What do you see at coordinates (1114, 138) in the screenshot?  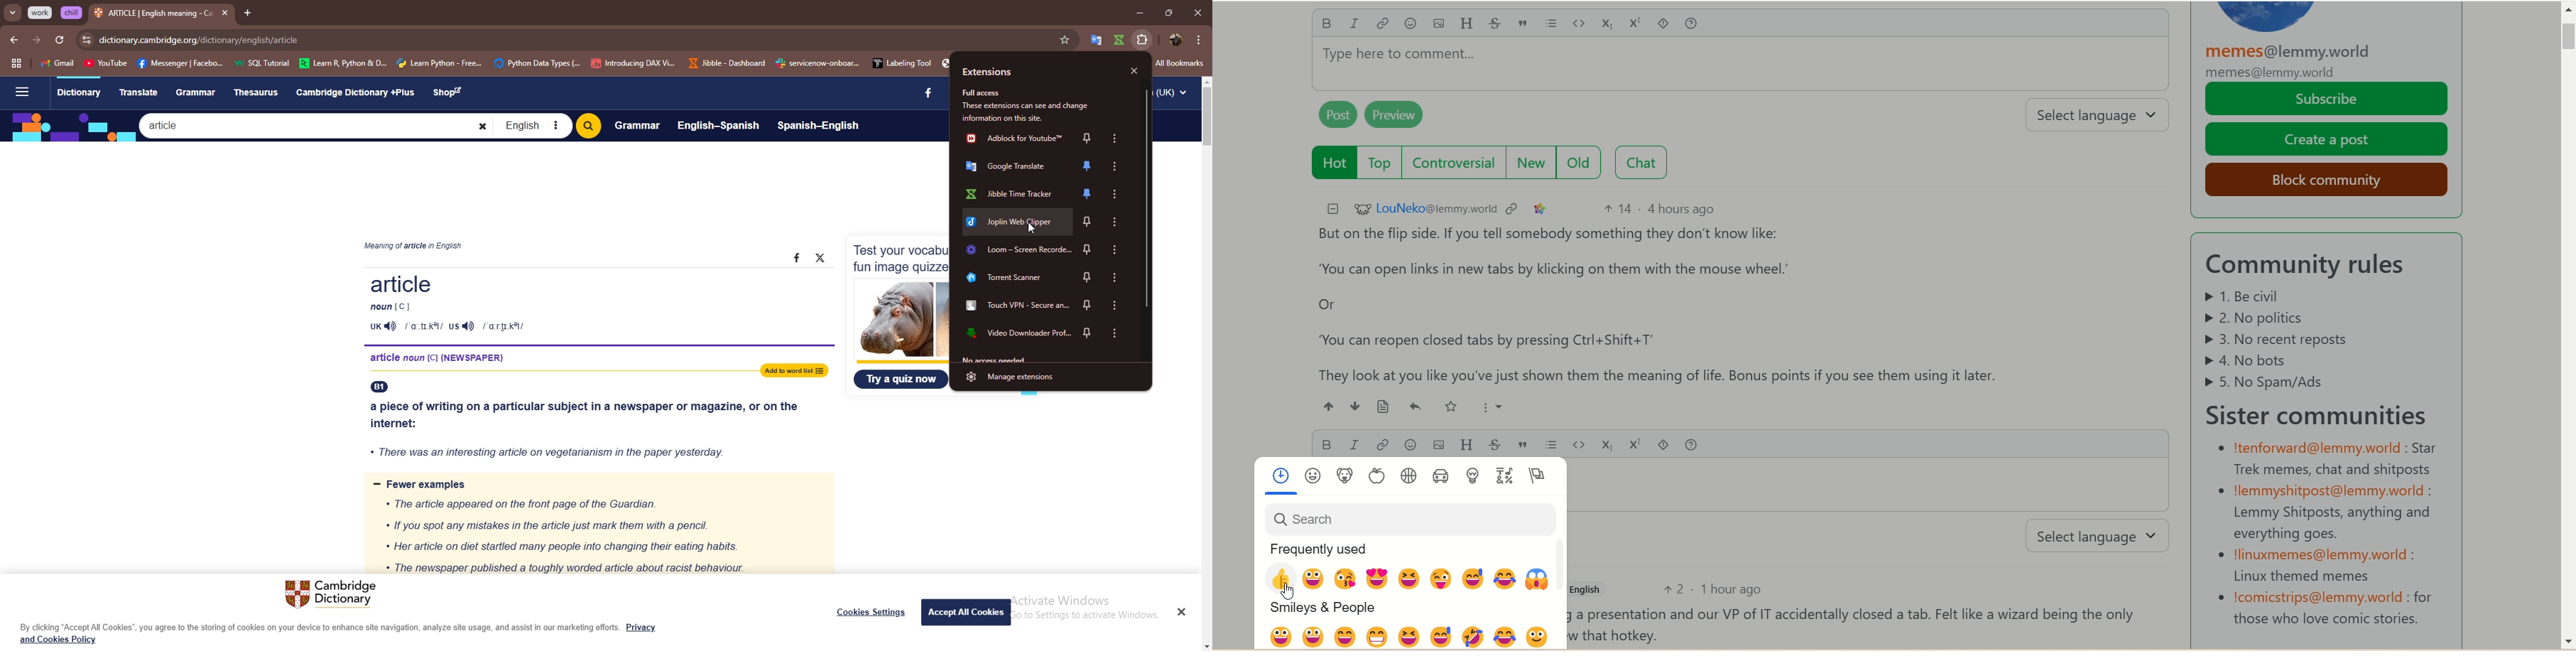 I see `options` at bounding box center [1114, 138].